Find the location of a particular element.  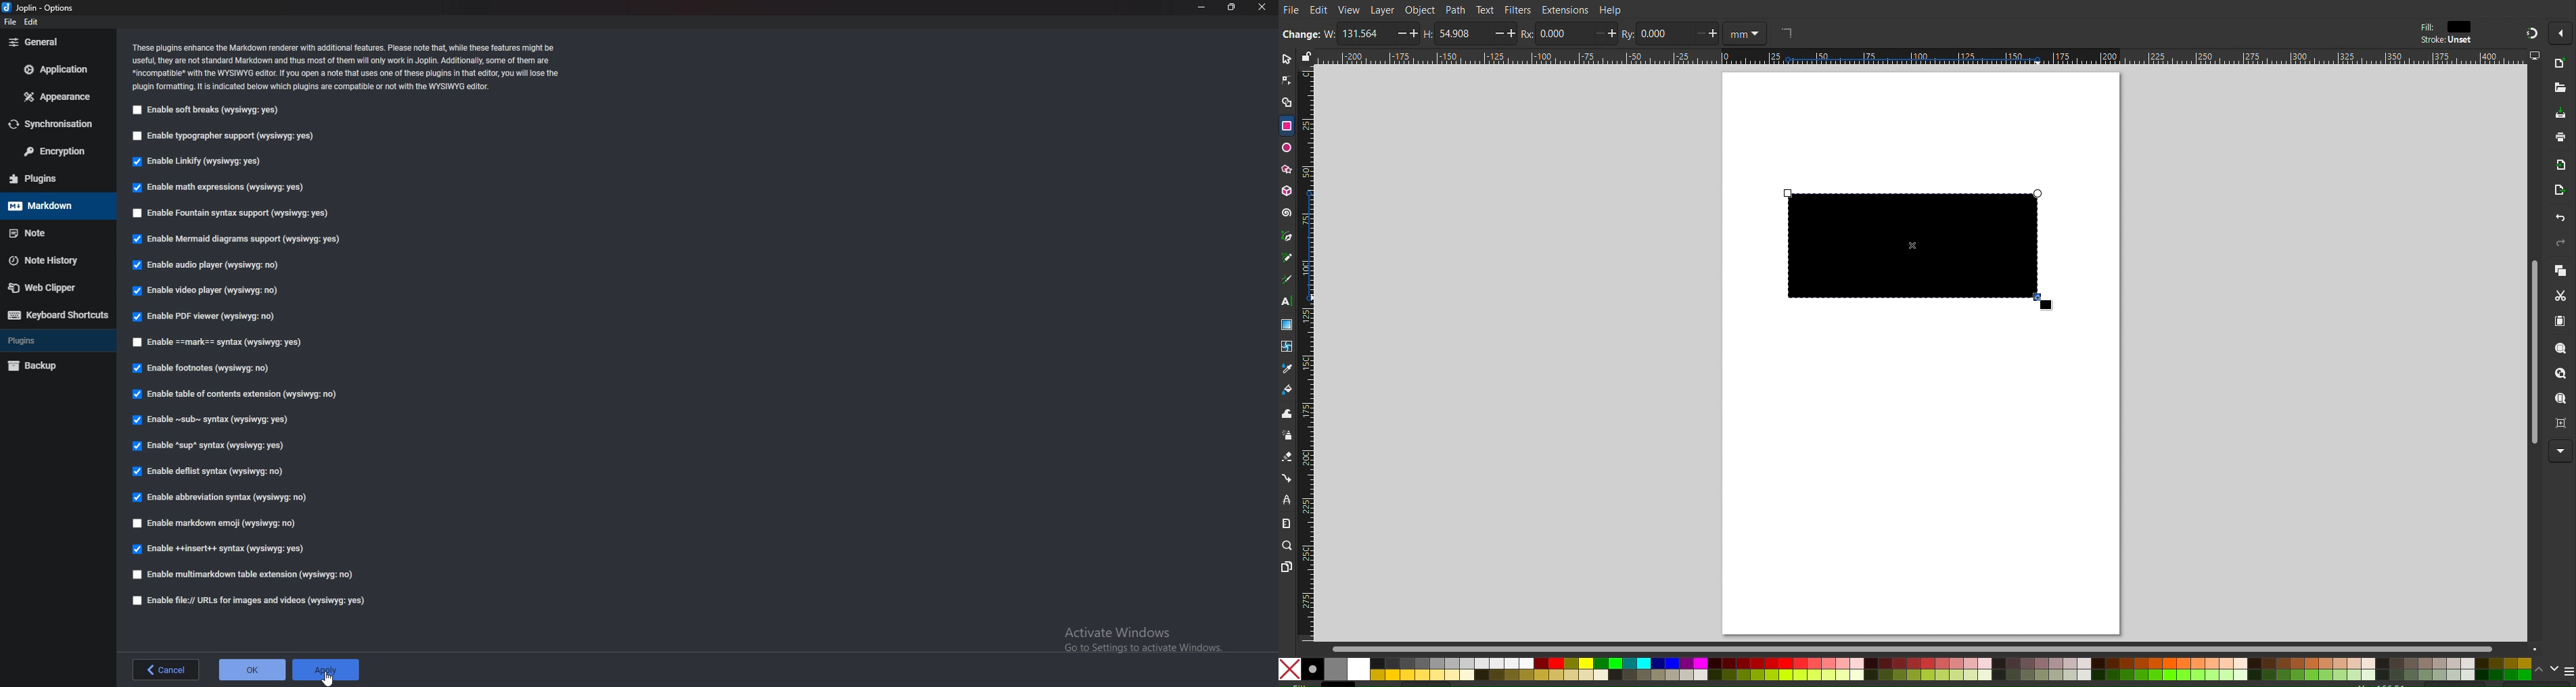

minimize is located at coordinates (1202, 7).